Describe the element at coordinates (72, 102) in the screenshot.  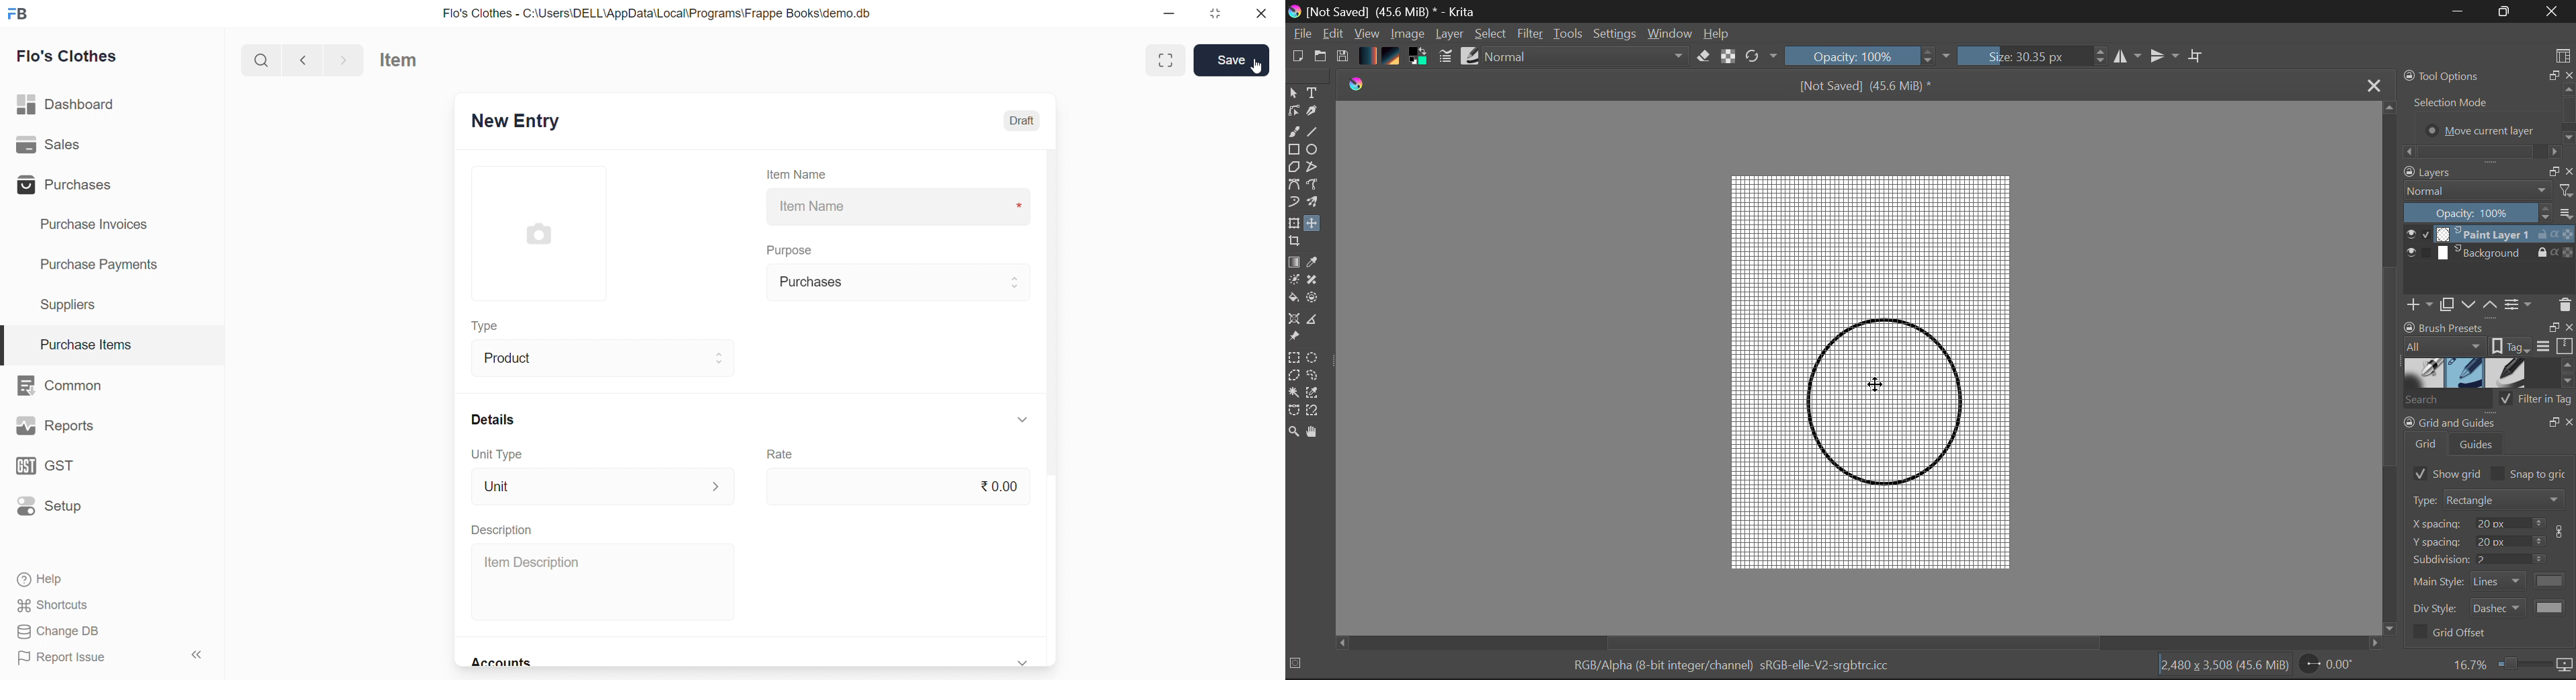
I see `Dashboard` at that location.